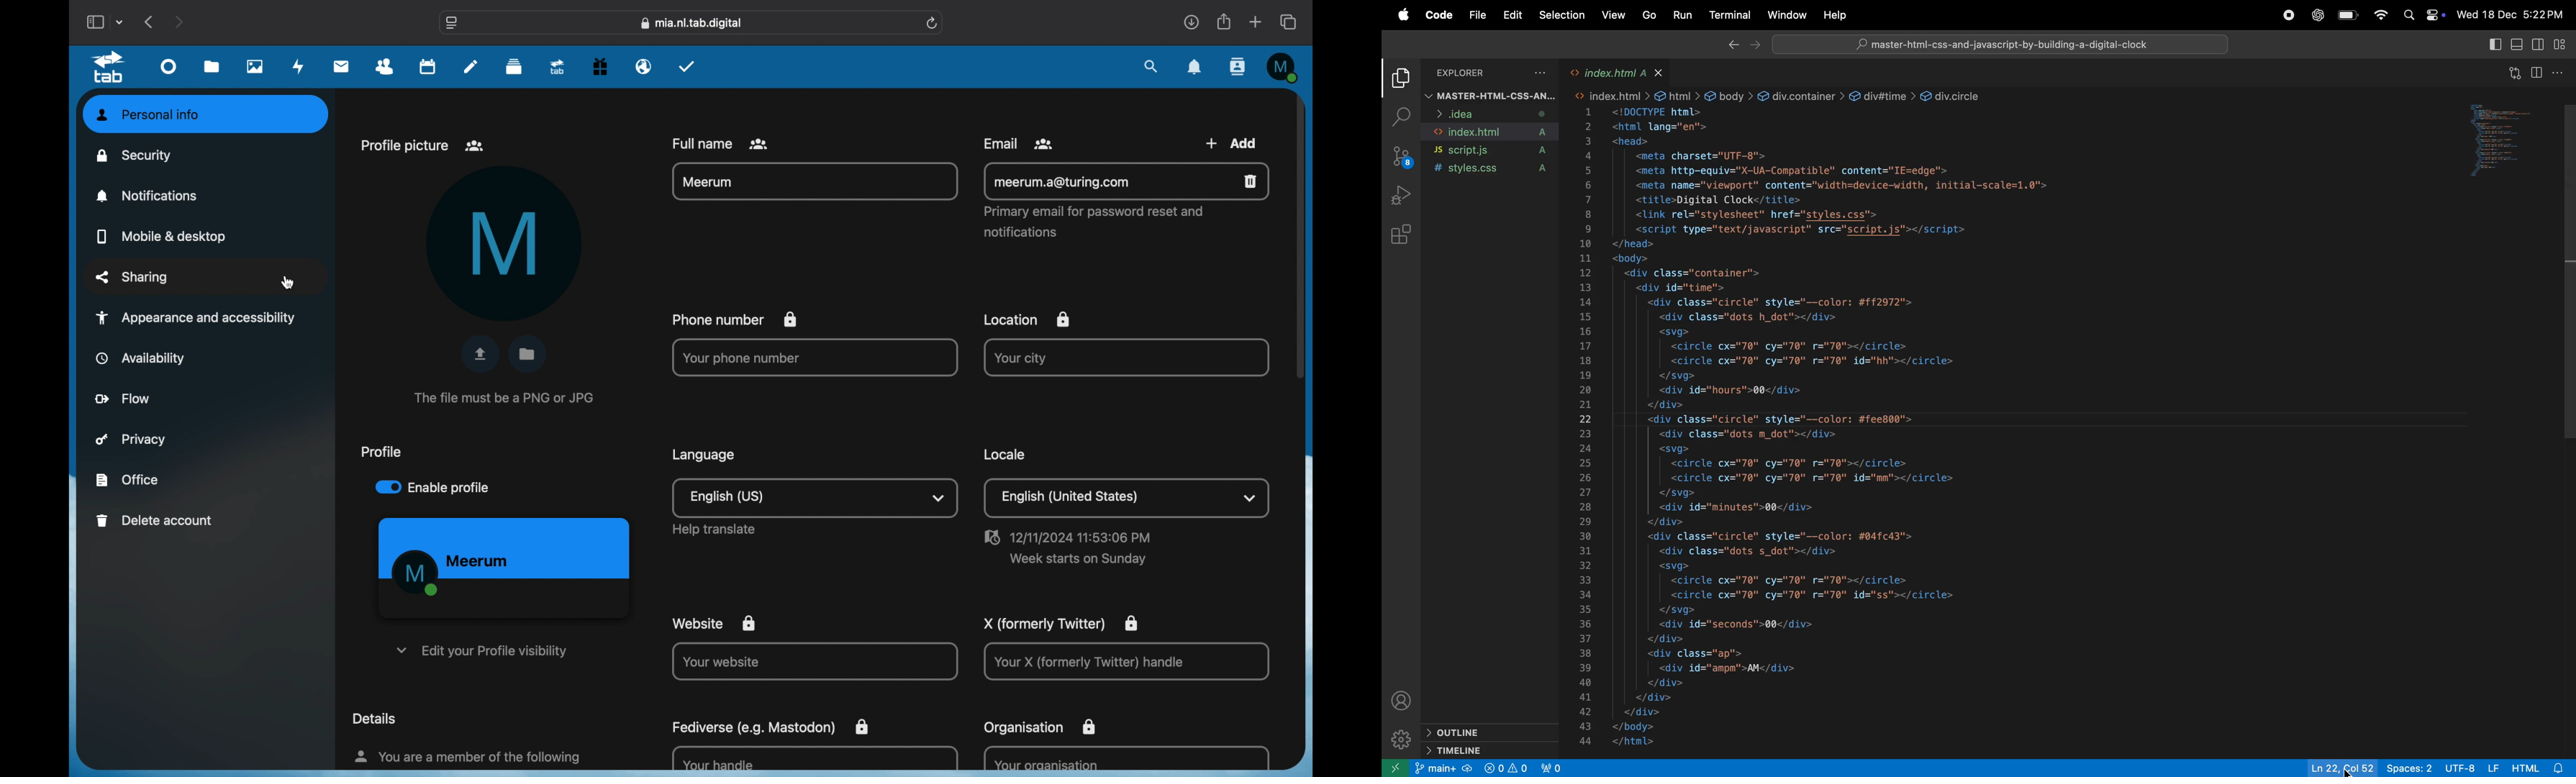  I want to click on website settings, so click(453, 23).